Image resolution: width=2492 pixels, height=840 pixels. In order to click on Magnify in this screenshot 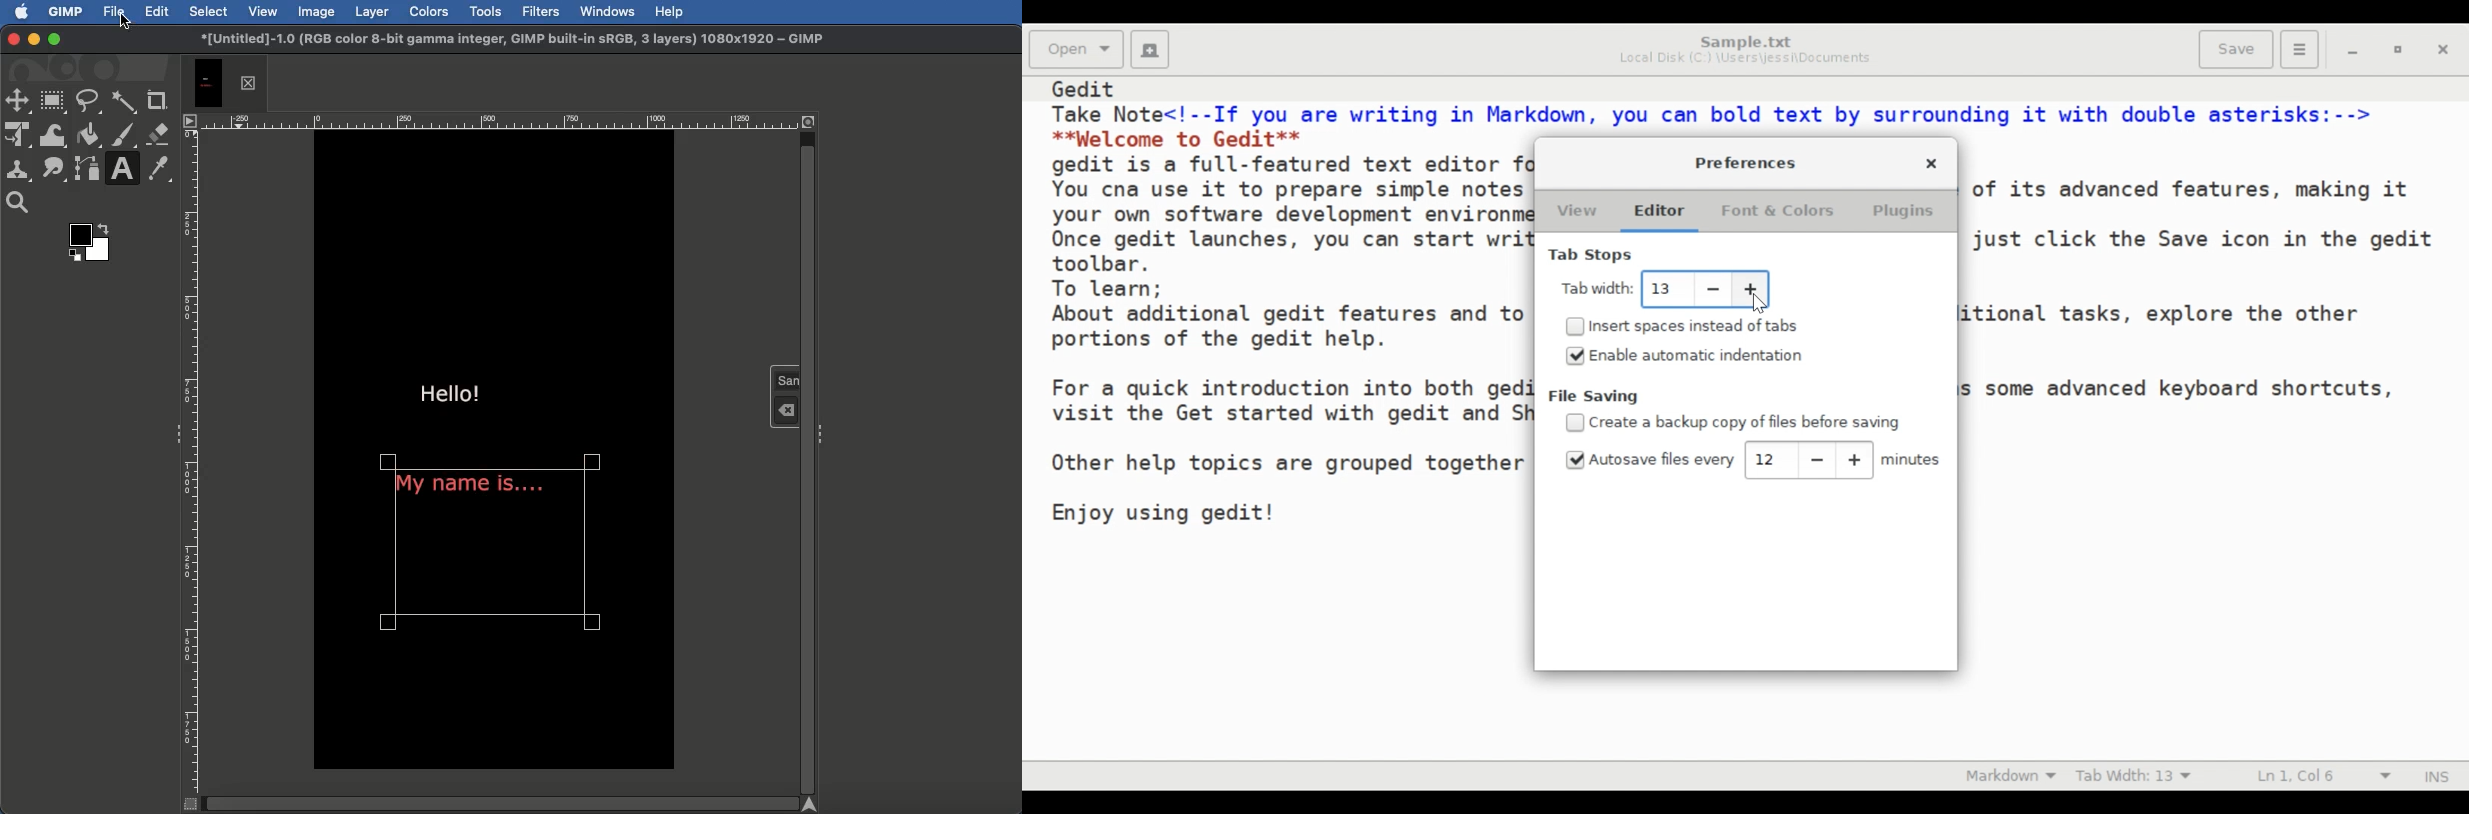, I will do `click(22, 203)`.